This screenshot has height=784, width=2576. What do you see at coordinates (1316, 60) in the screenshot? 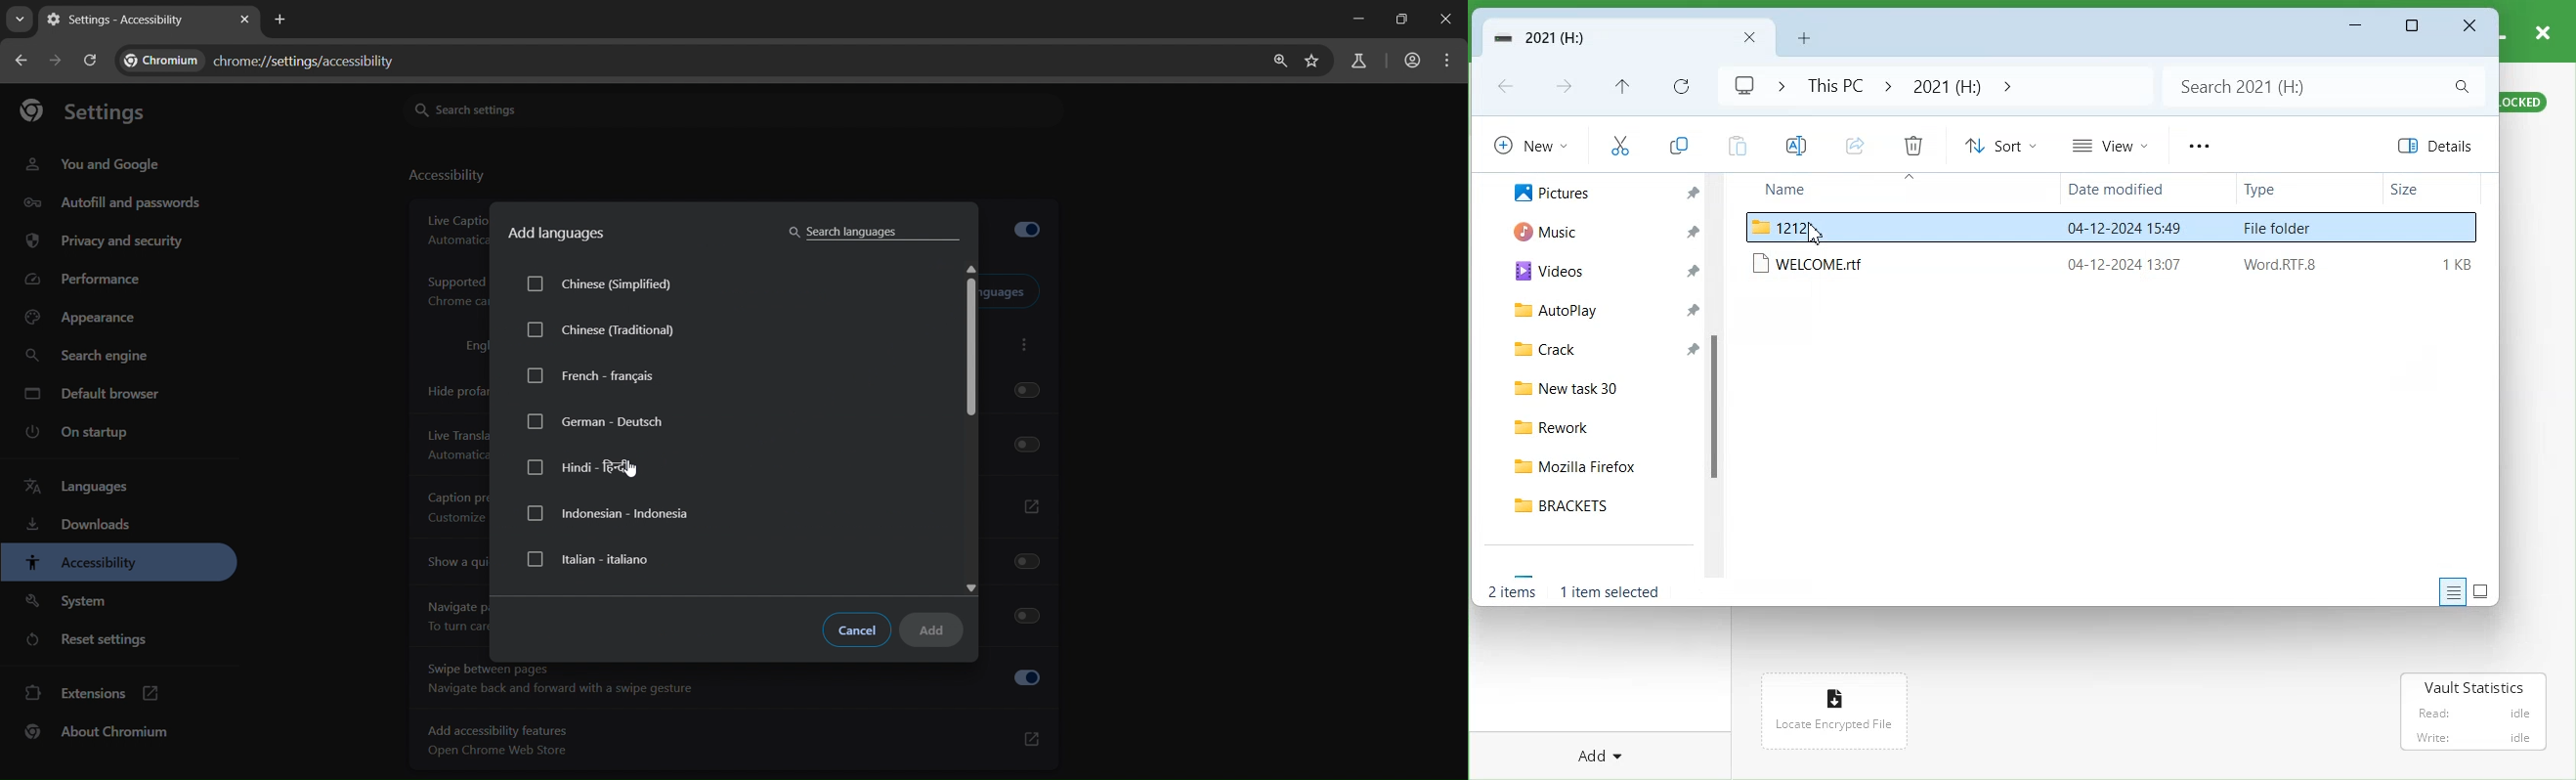
I see `bookmark page` at bounding box center [1316, 60].